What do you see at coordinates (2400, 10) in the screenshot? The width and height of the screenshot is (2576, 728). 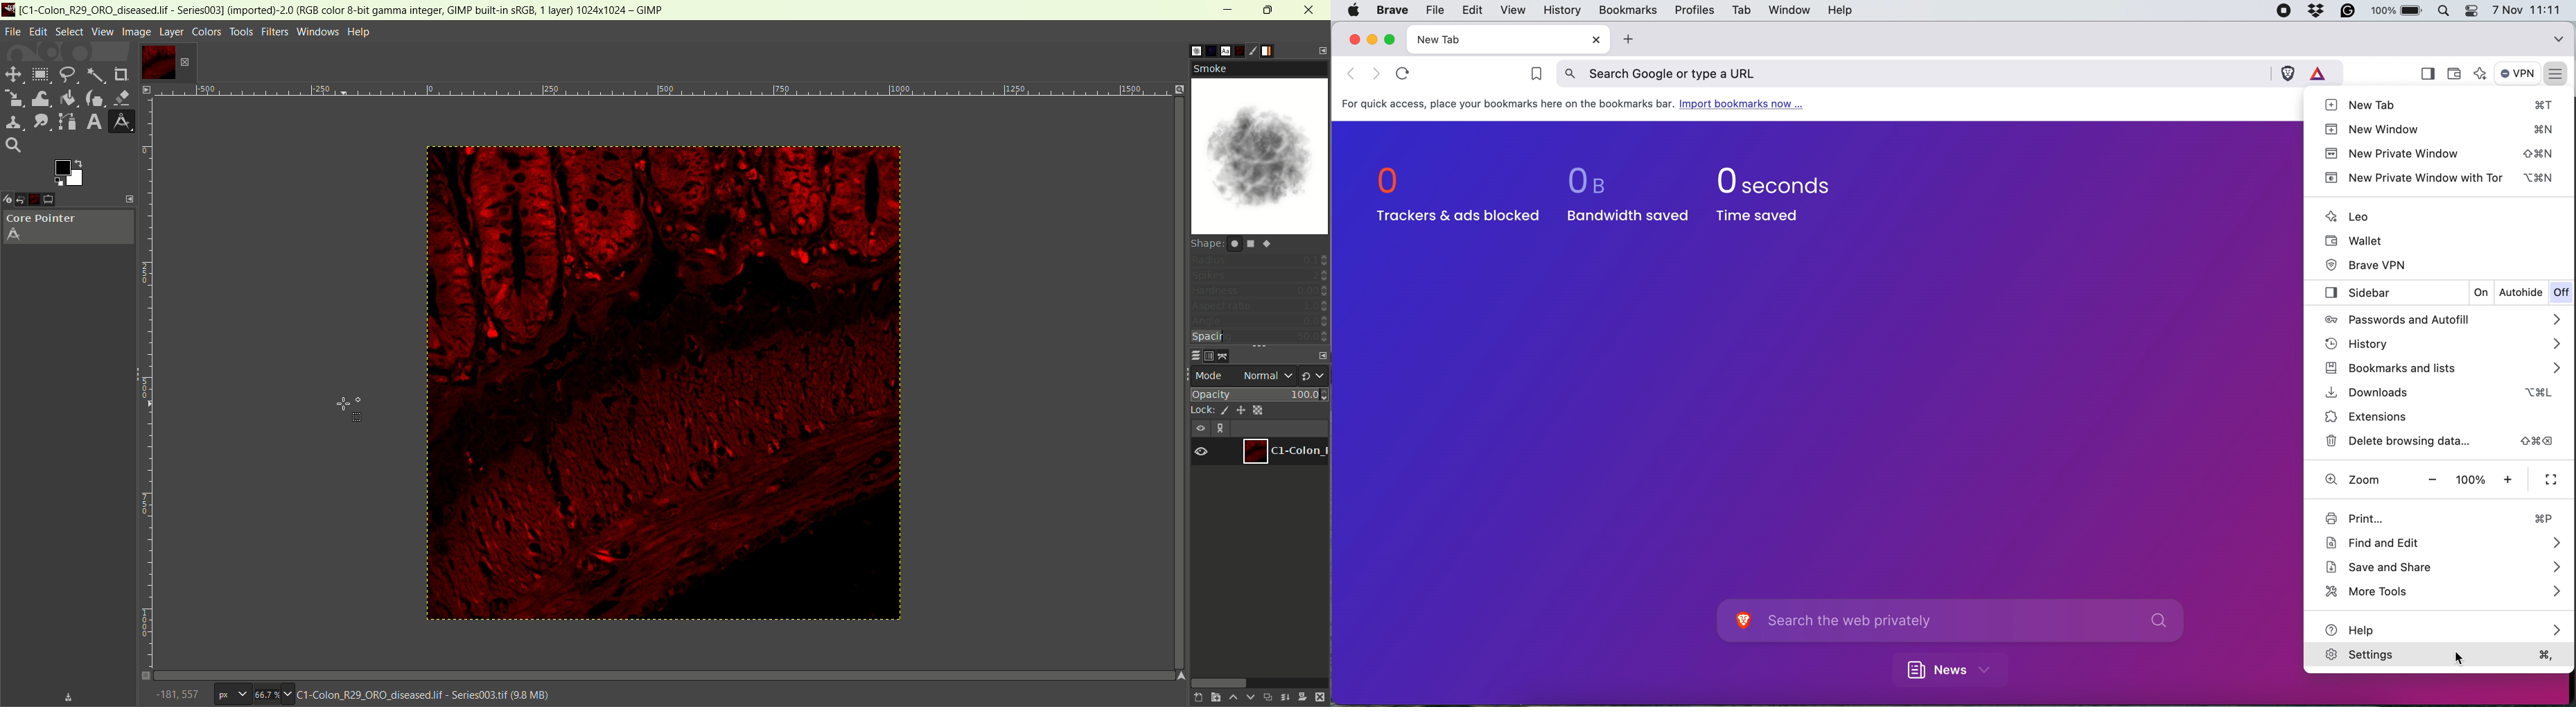 I see `battery` at bounding box center [2400, 10].